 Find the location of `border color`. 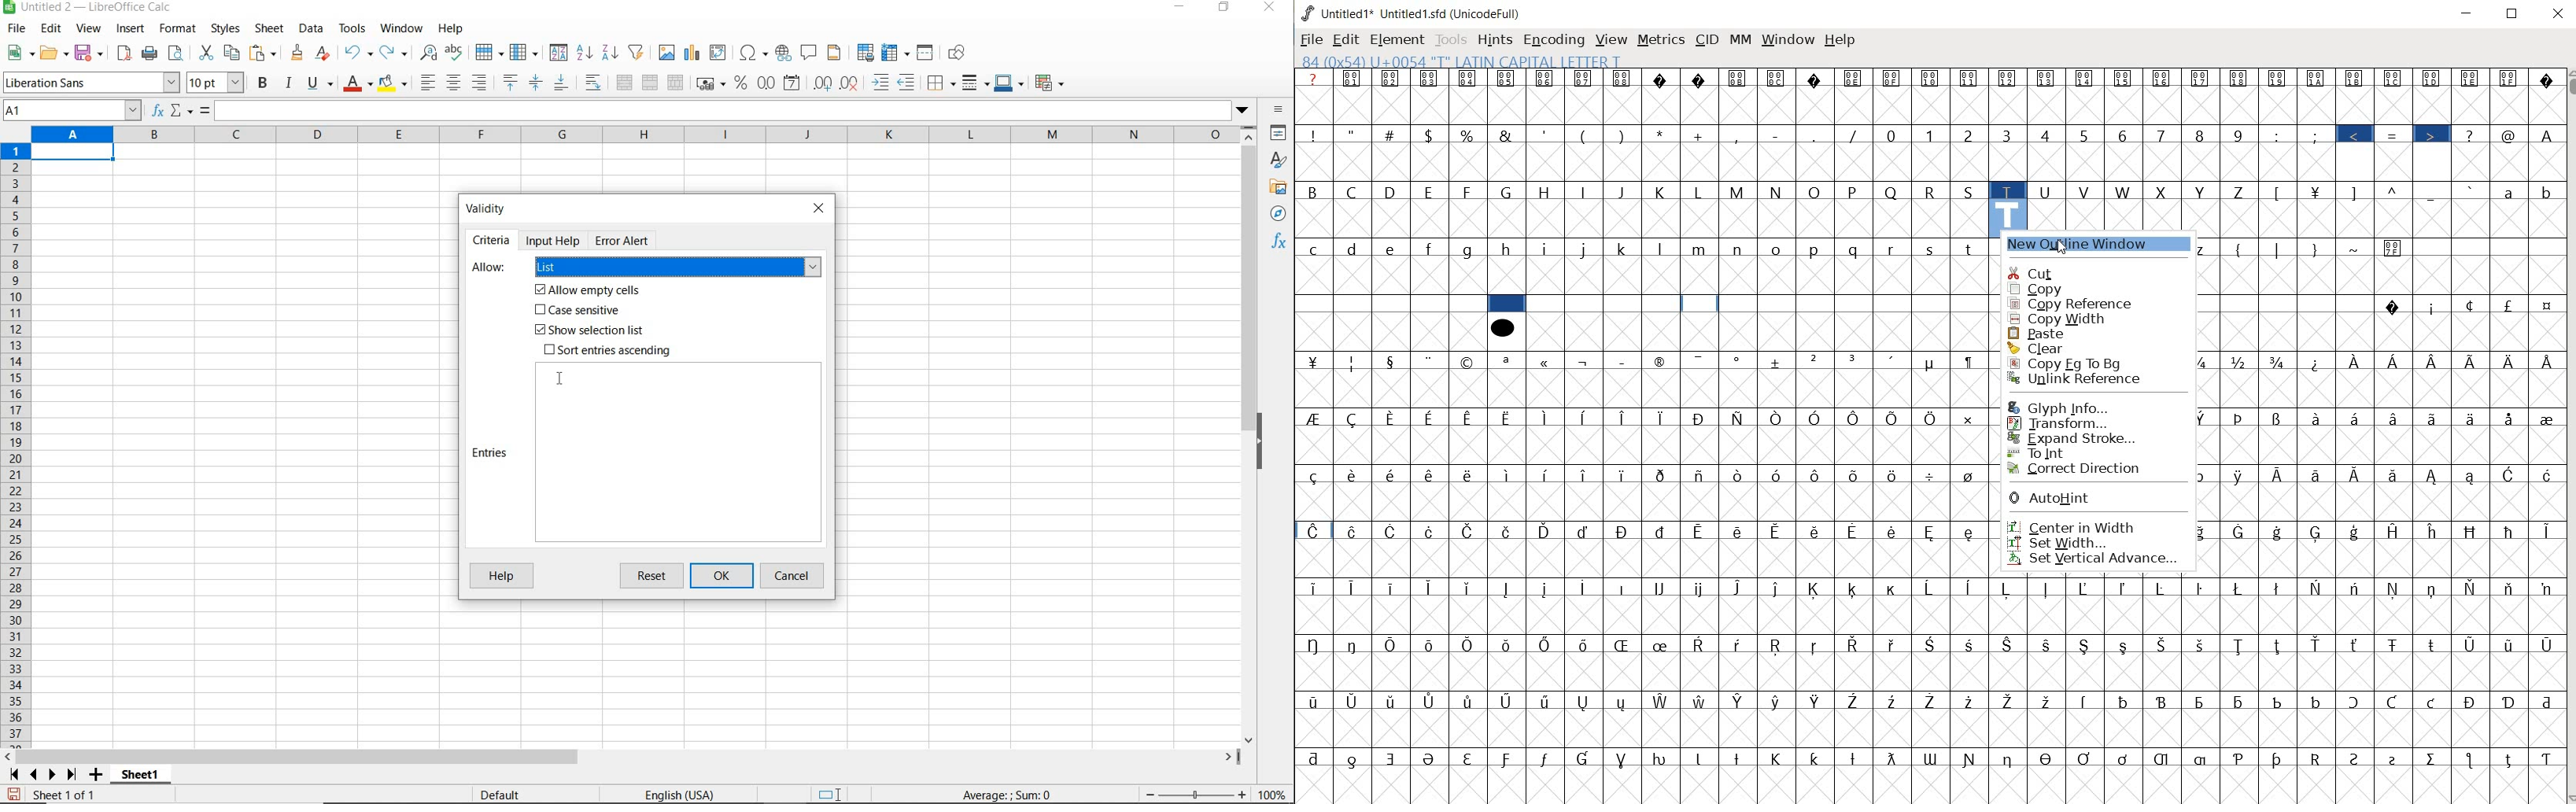

border color is located at coordinates (1009, 82).